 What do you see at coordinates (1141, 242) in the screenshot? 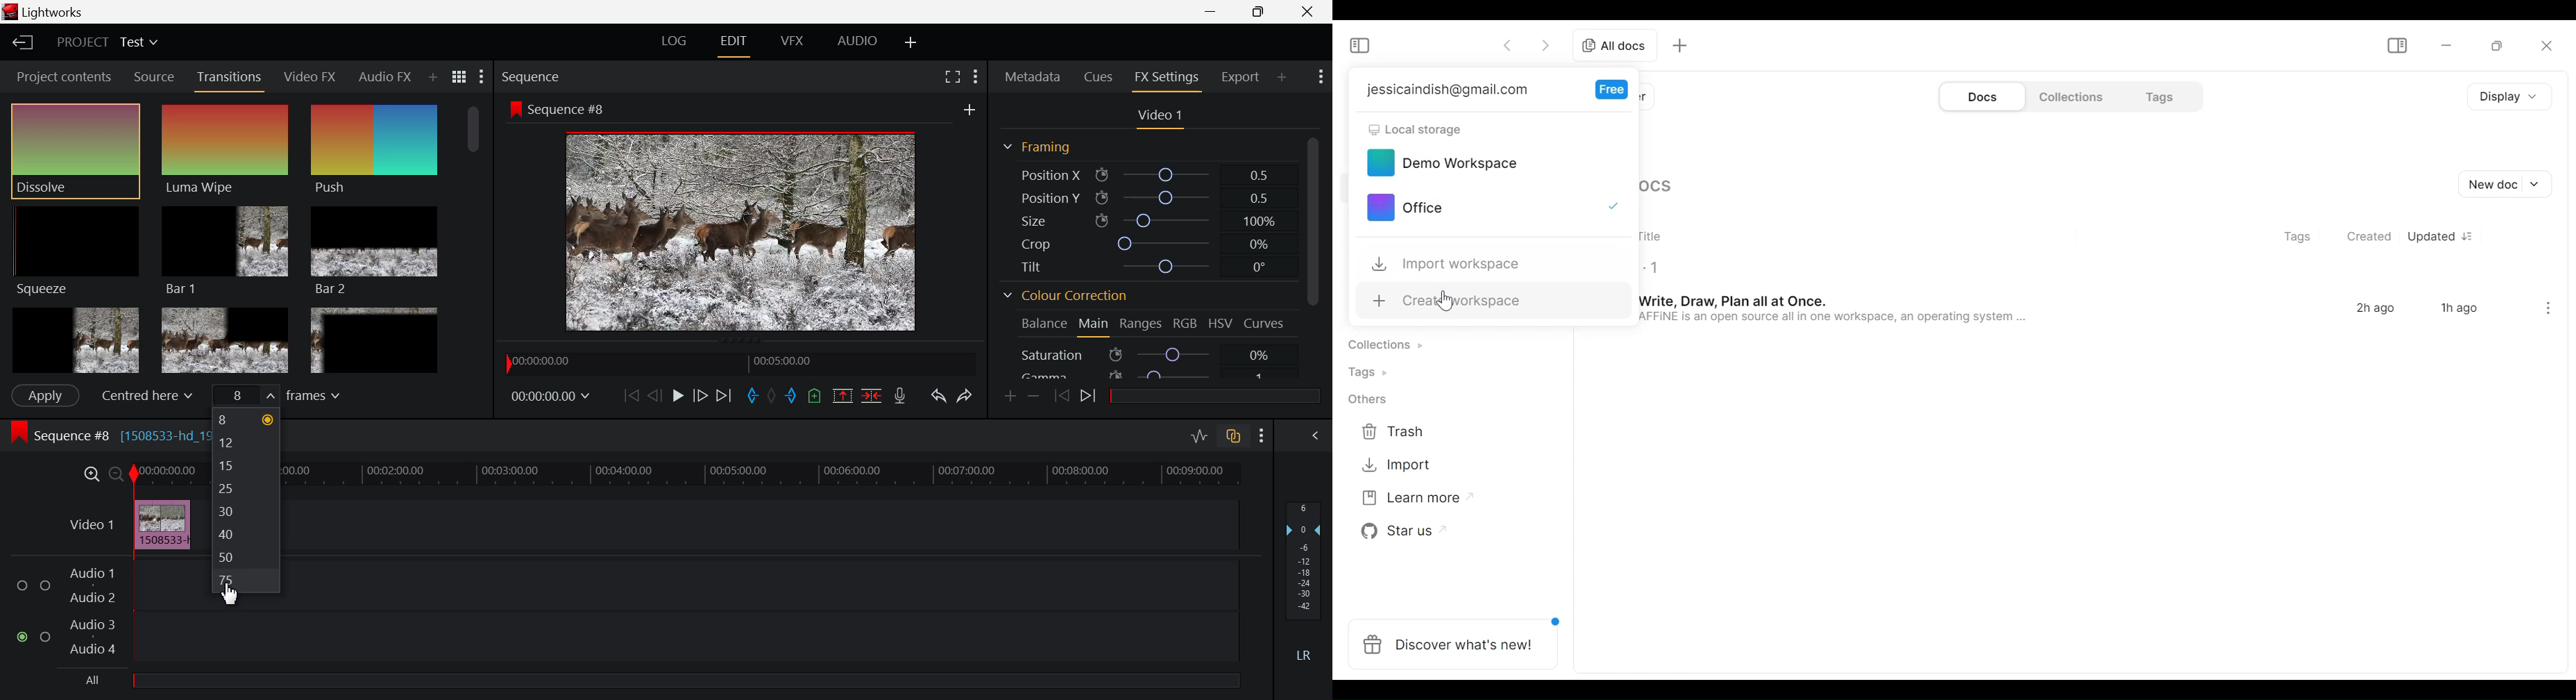
I see `Crop` at bounding box center [1141, 242].